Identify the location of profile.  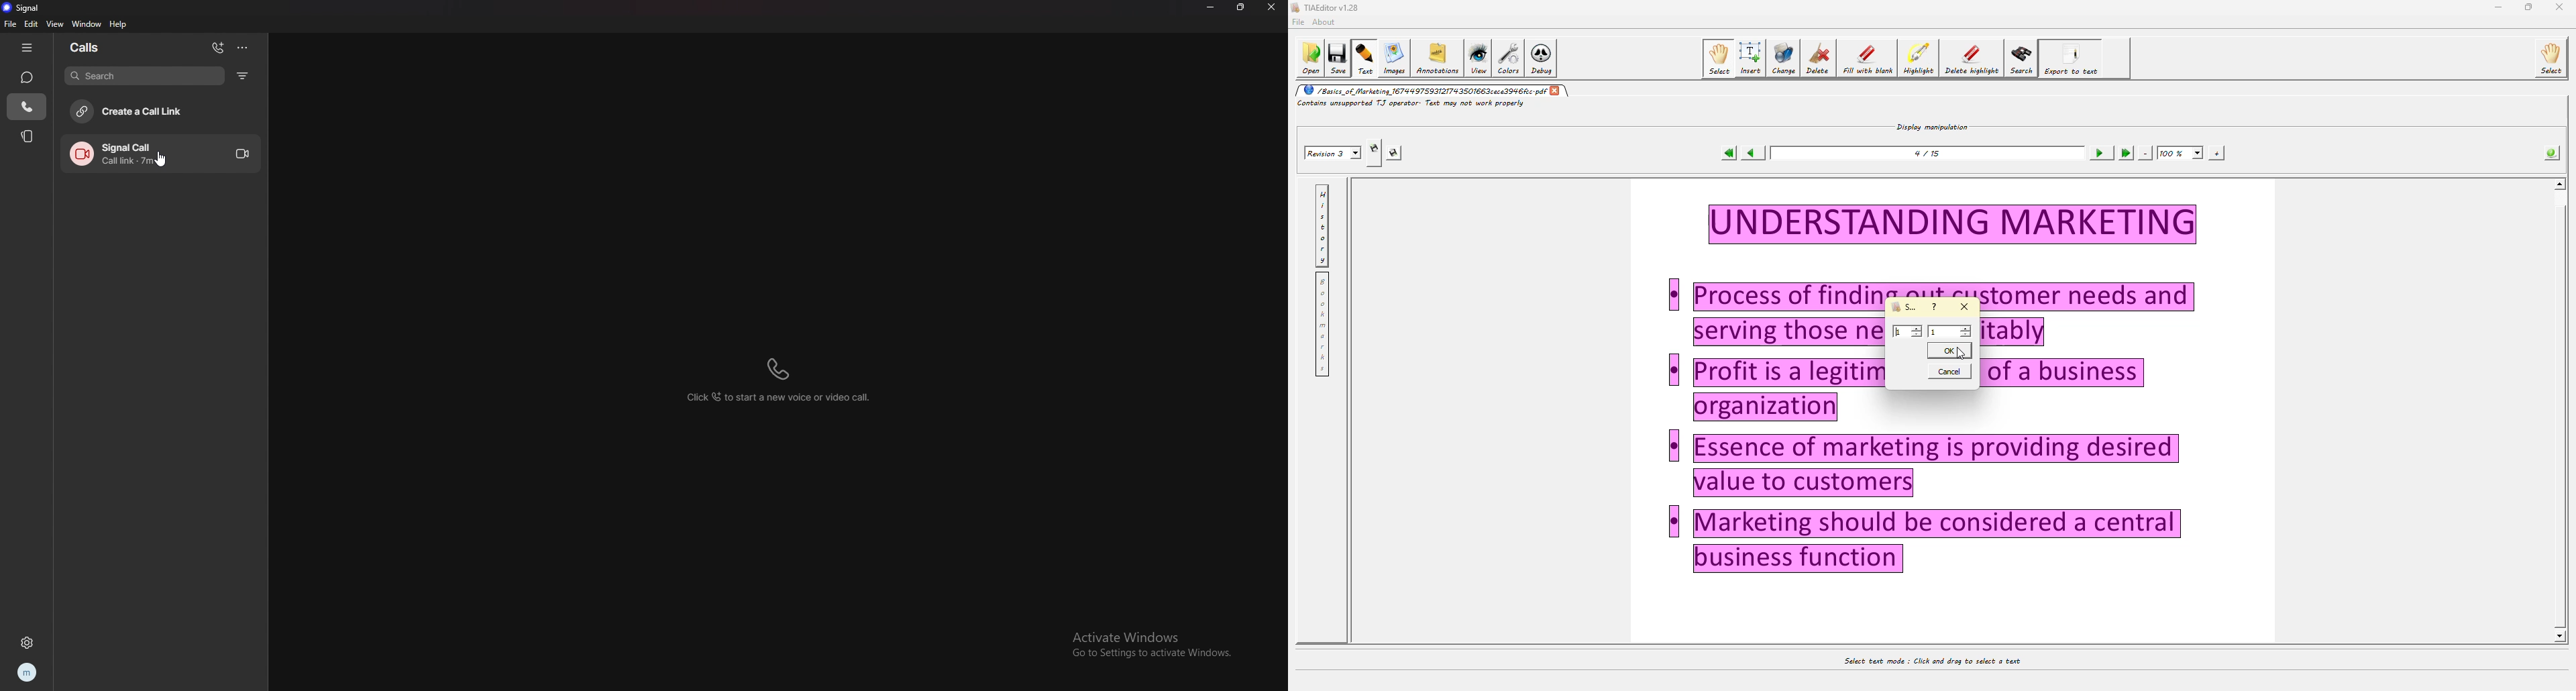
(26, 673).